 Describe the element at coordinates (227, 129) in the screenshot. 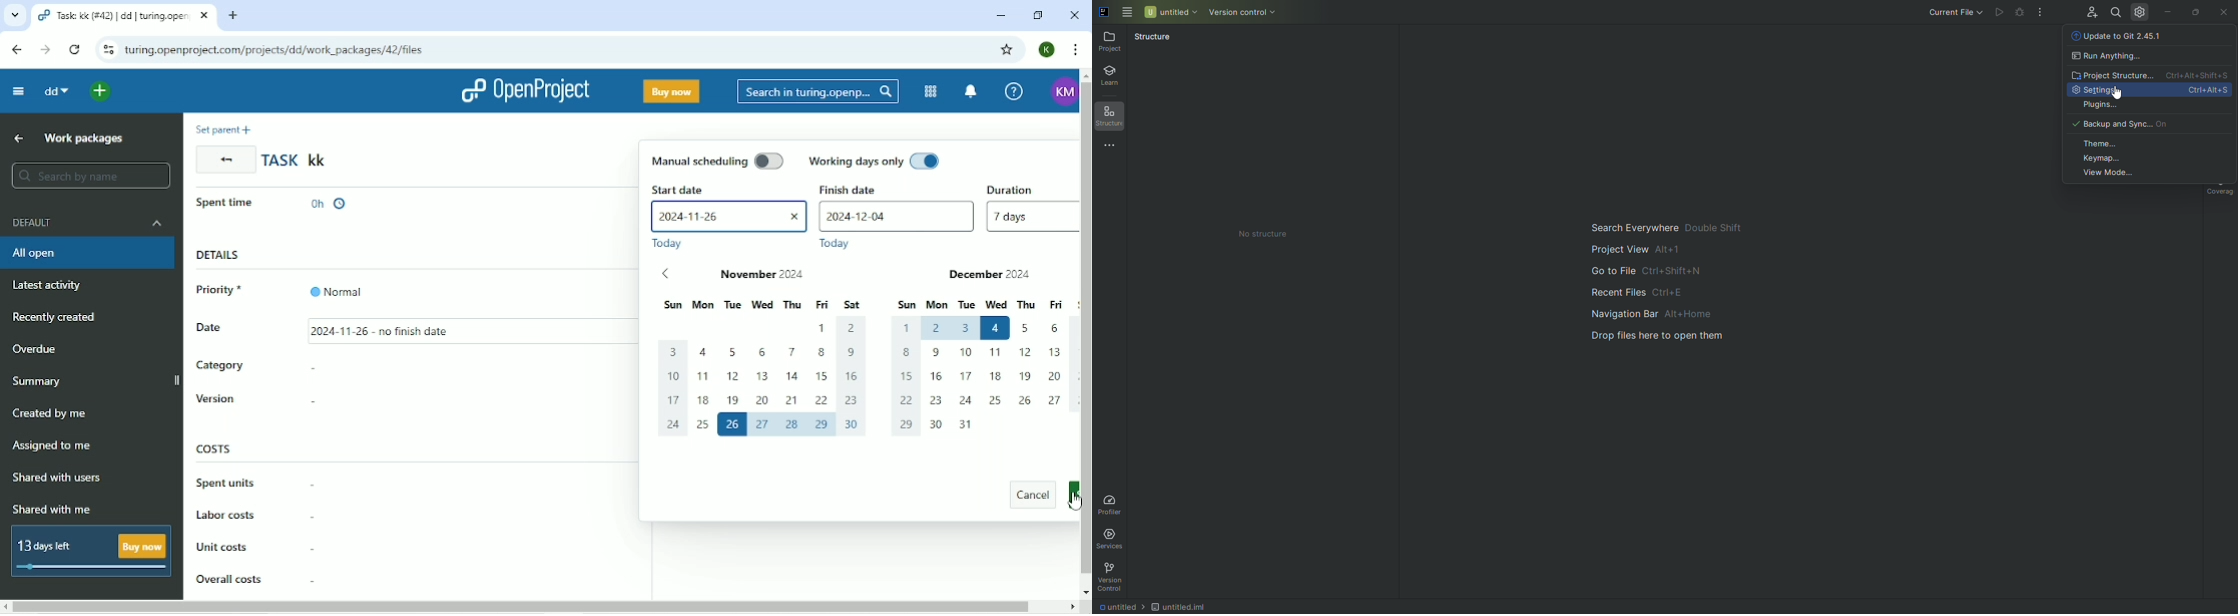

I see `Set parent` at that location.